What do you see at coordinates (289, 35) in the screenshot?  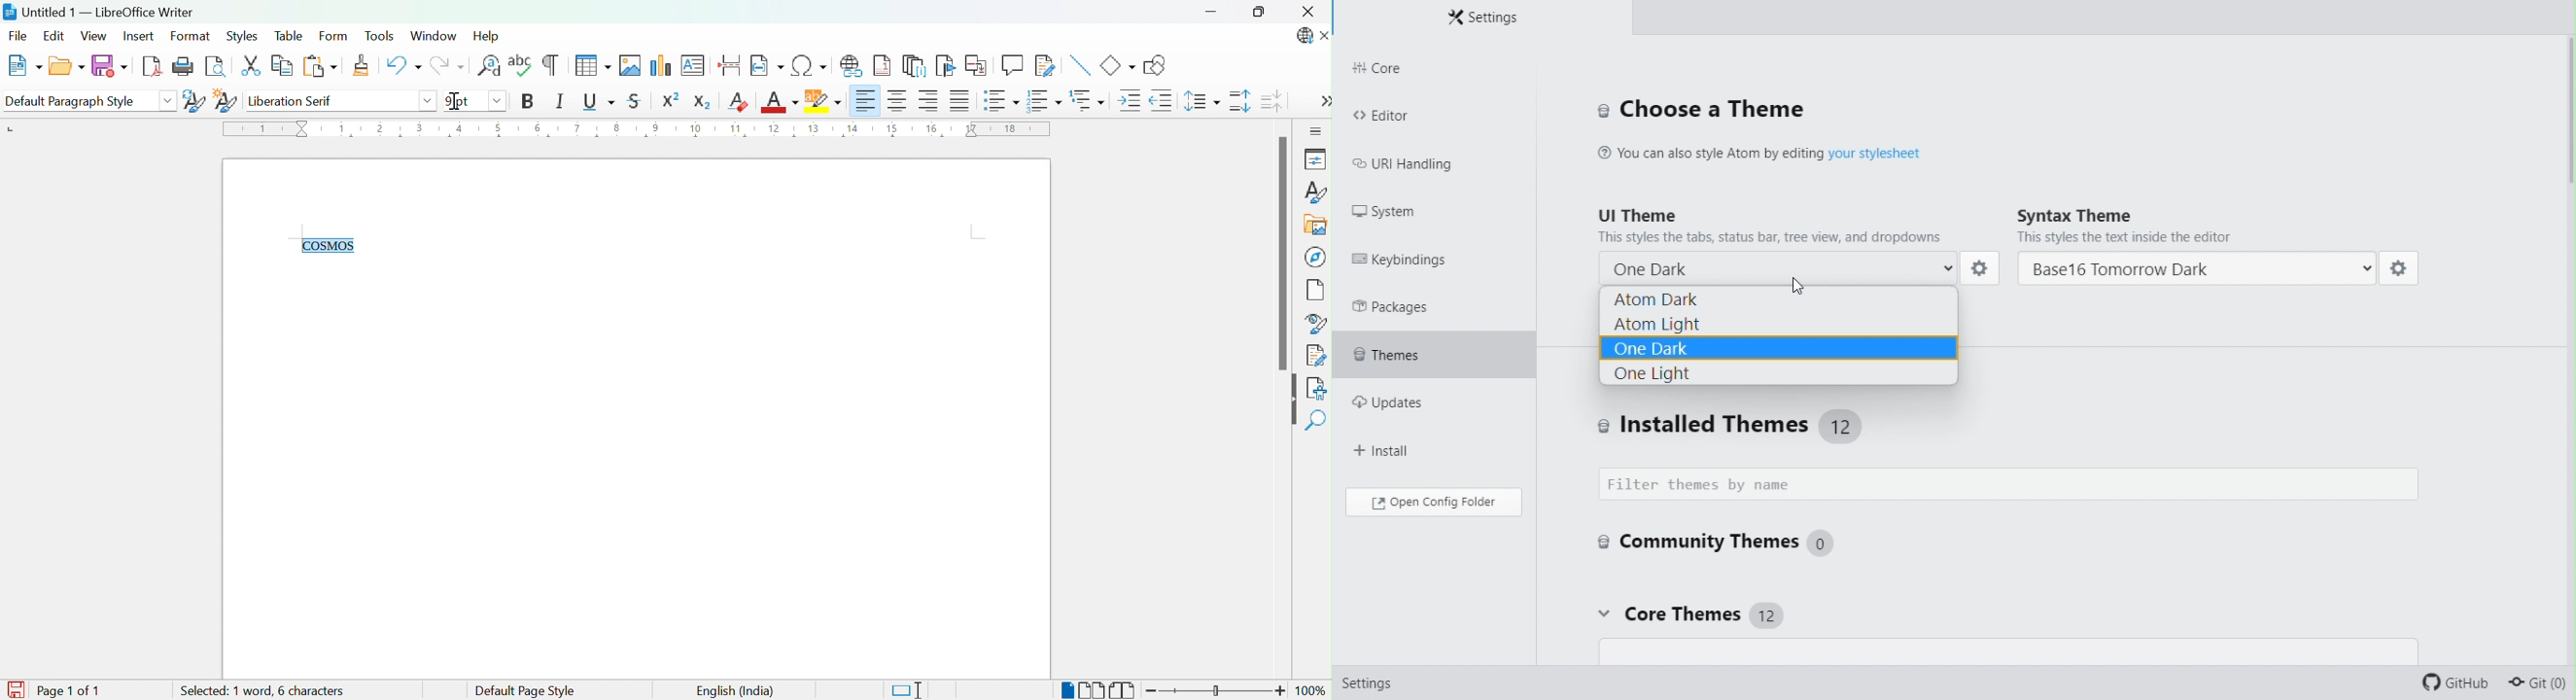 I see `Table` at bounding box center [289, 35].